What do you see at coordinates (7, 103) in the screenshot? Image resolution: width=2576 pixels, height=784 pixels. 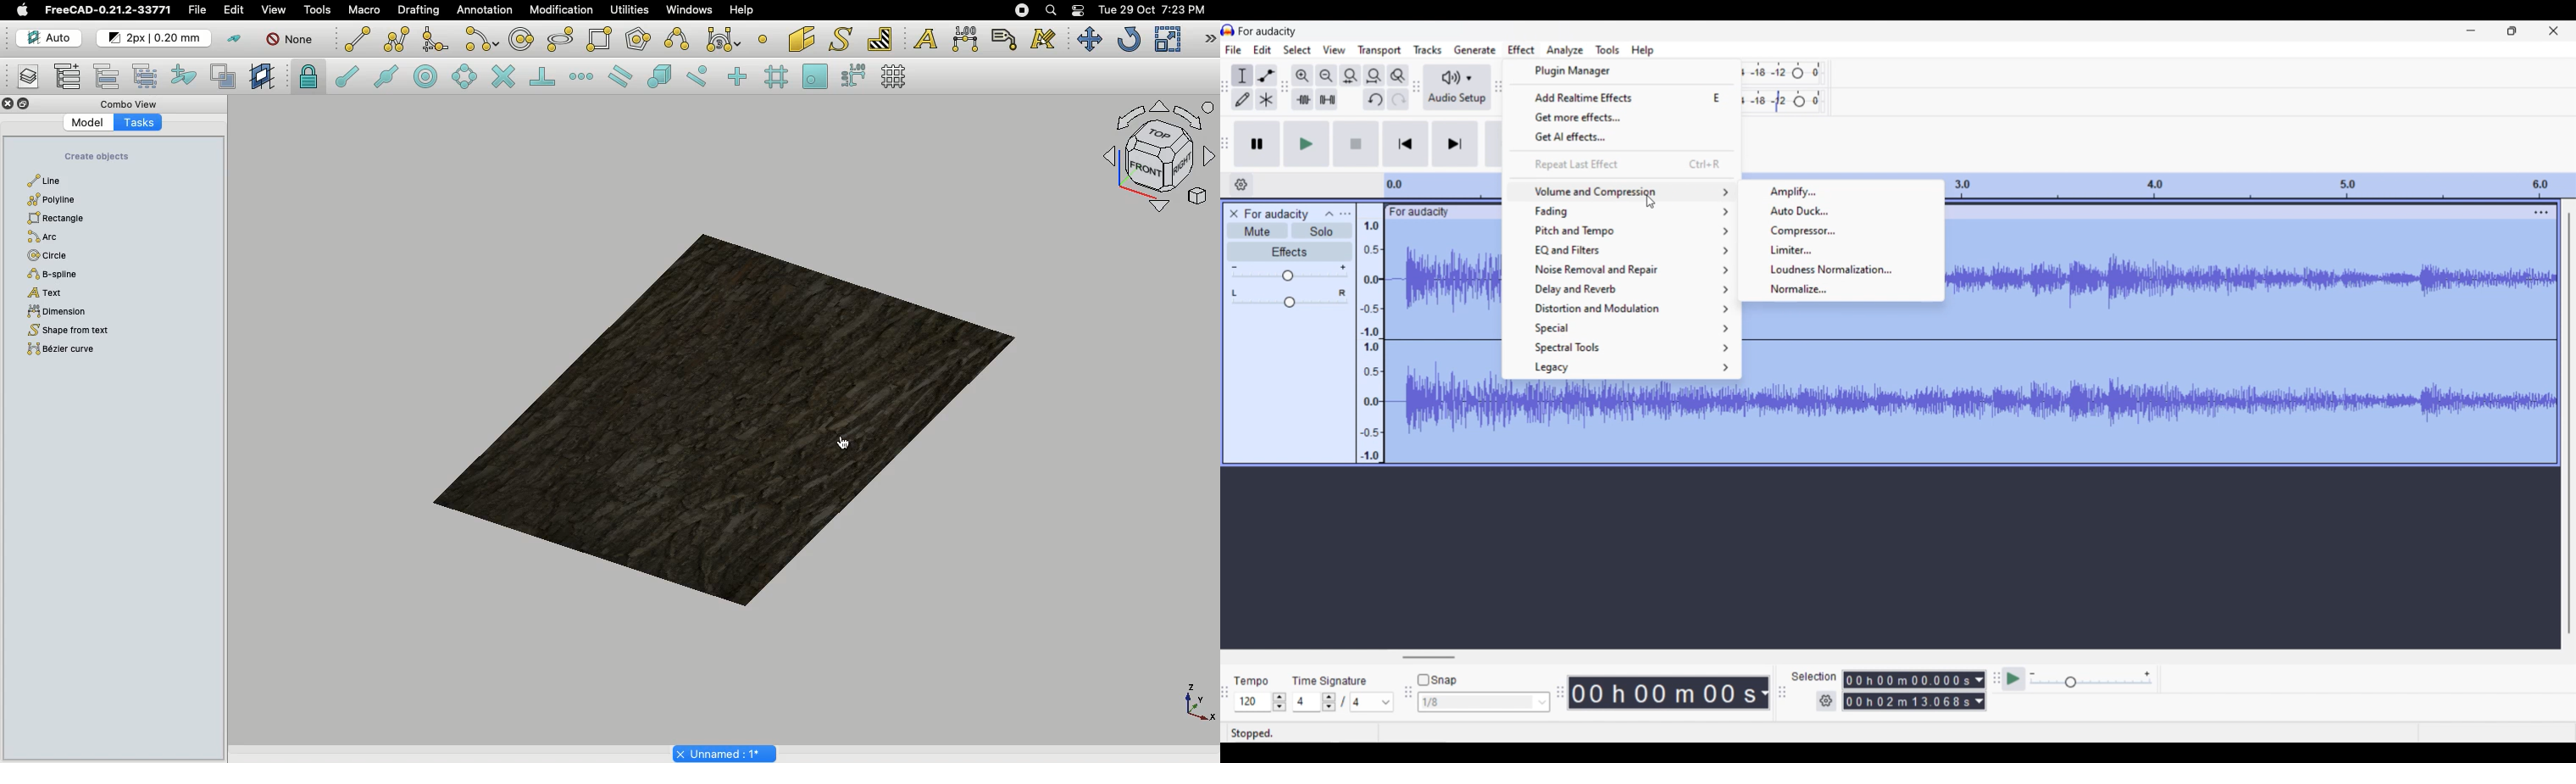 I see `Close` at bounding box center [7, 103].